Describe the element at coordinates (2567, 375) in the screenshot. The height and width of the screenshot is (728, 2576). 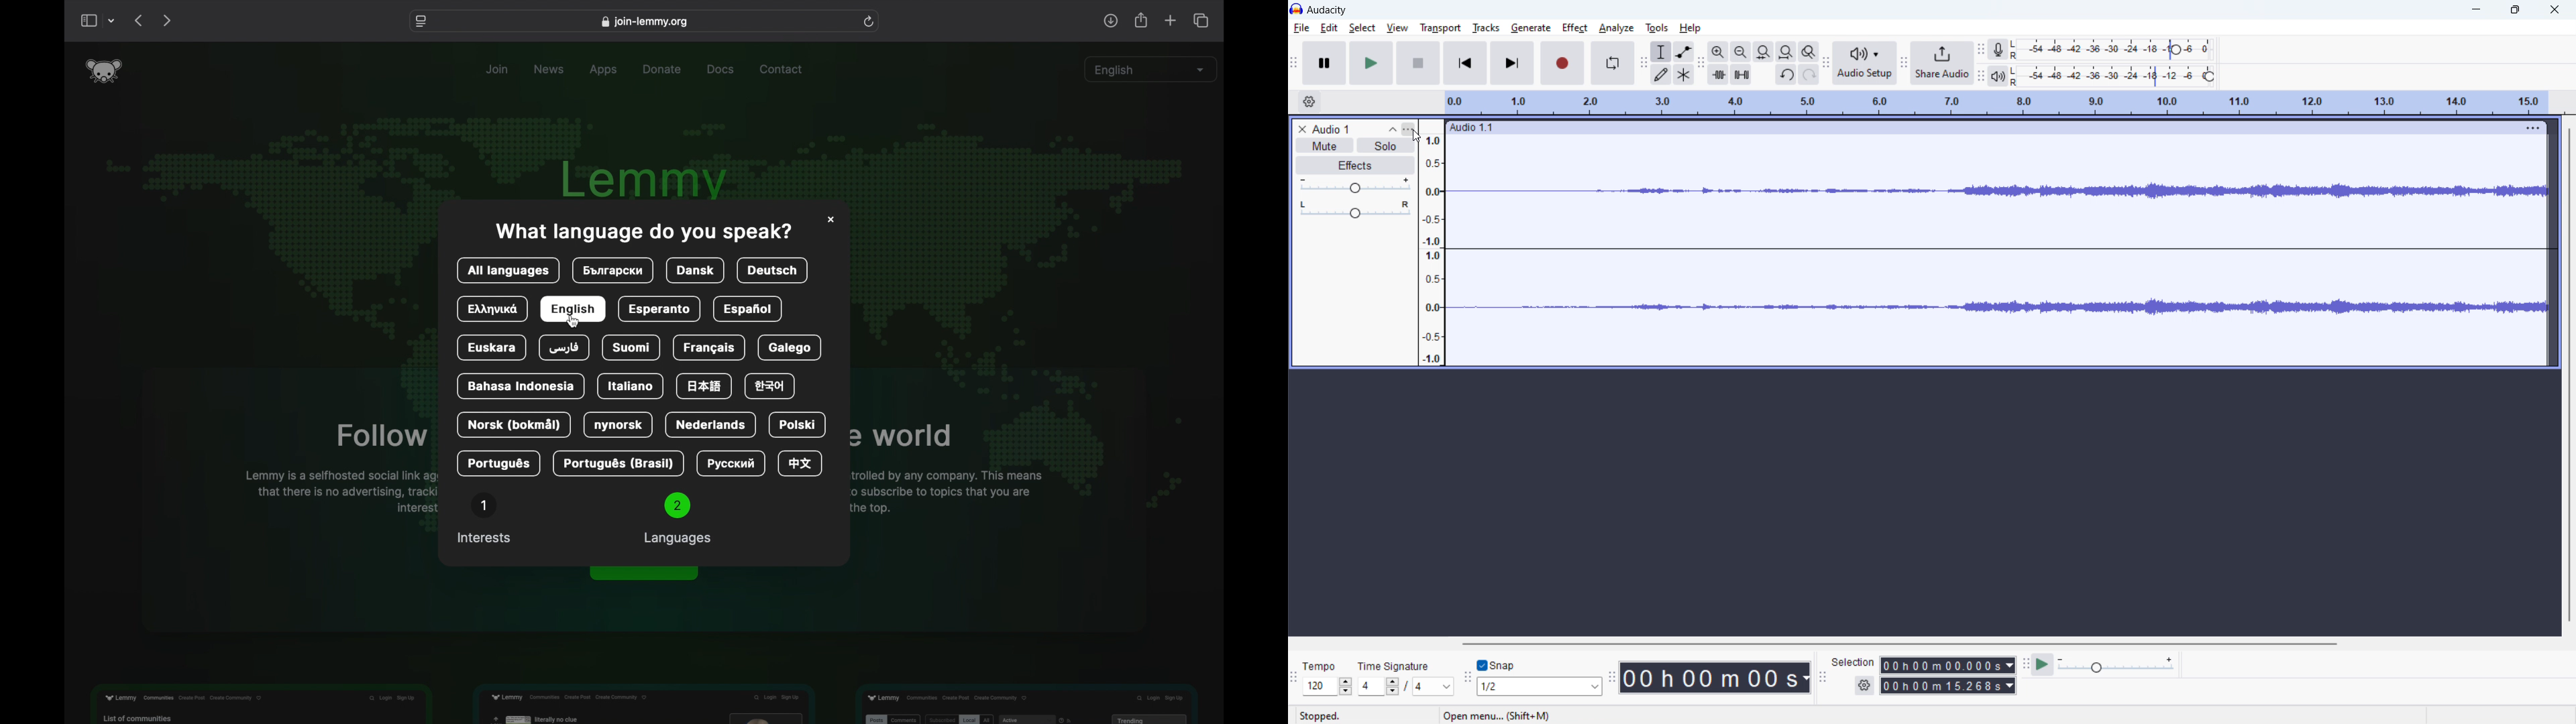
I see `scroll bar` at that location.